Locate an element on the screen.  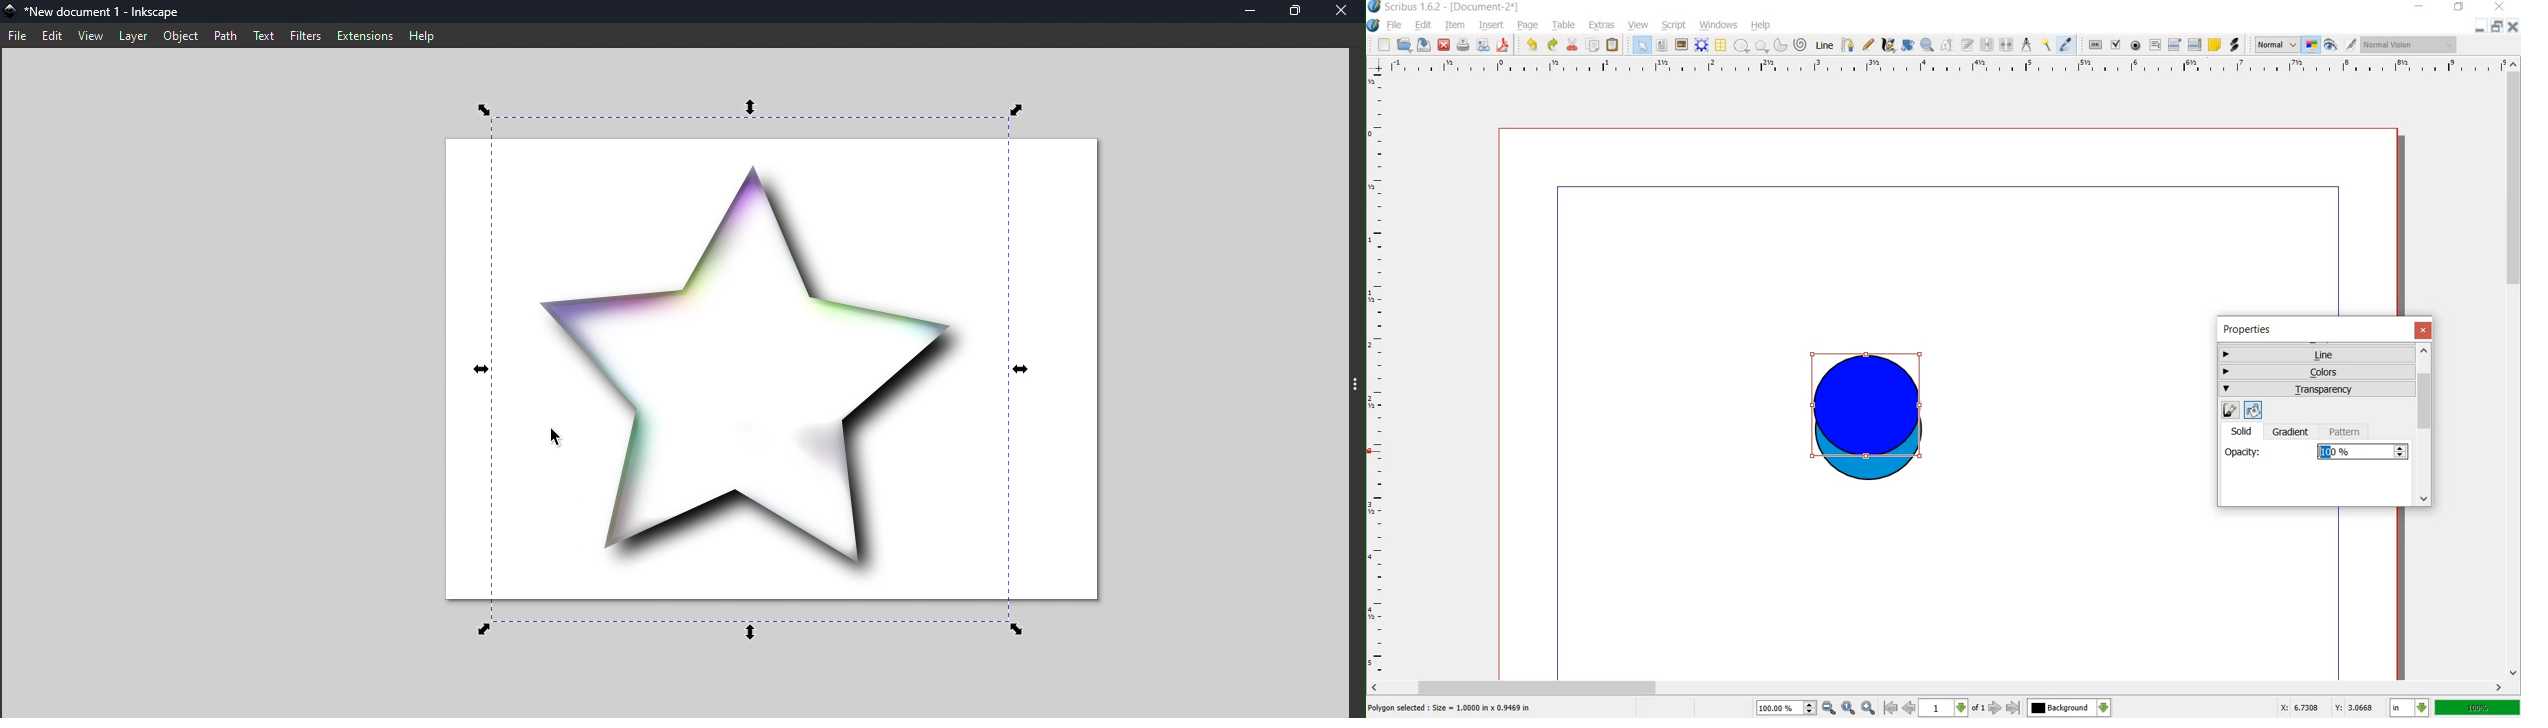
properties is located at coordinates (2252, 329).